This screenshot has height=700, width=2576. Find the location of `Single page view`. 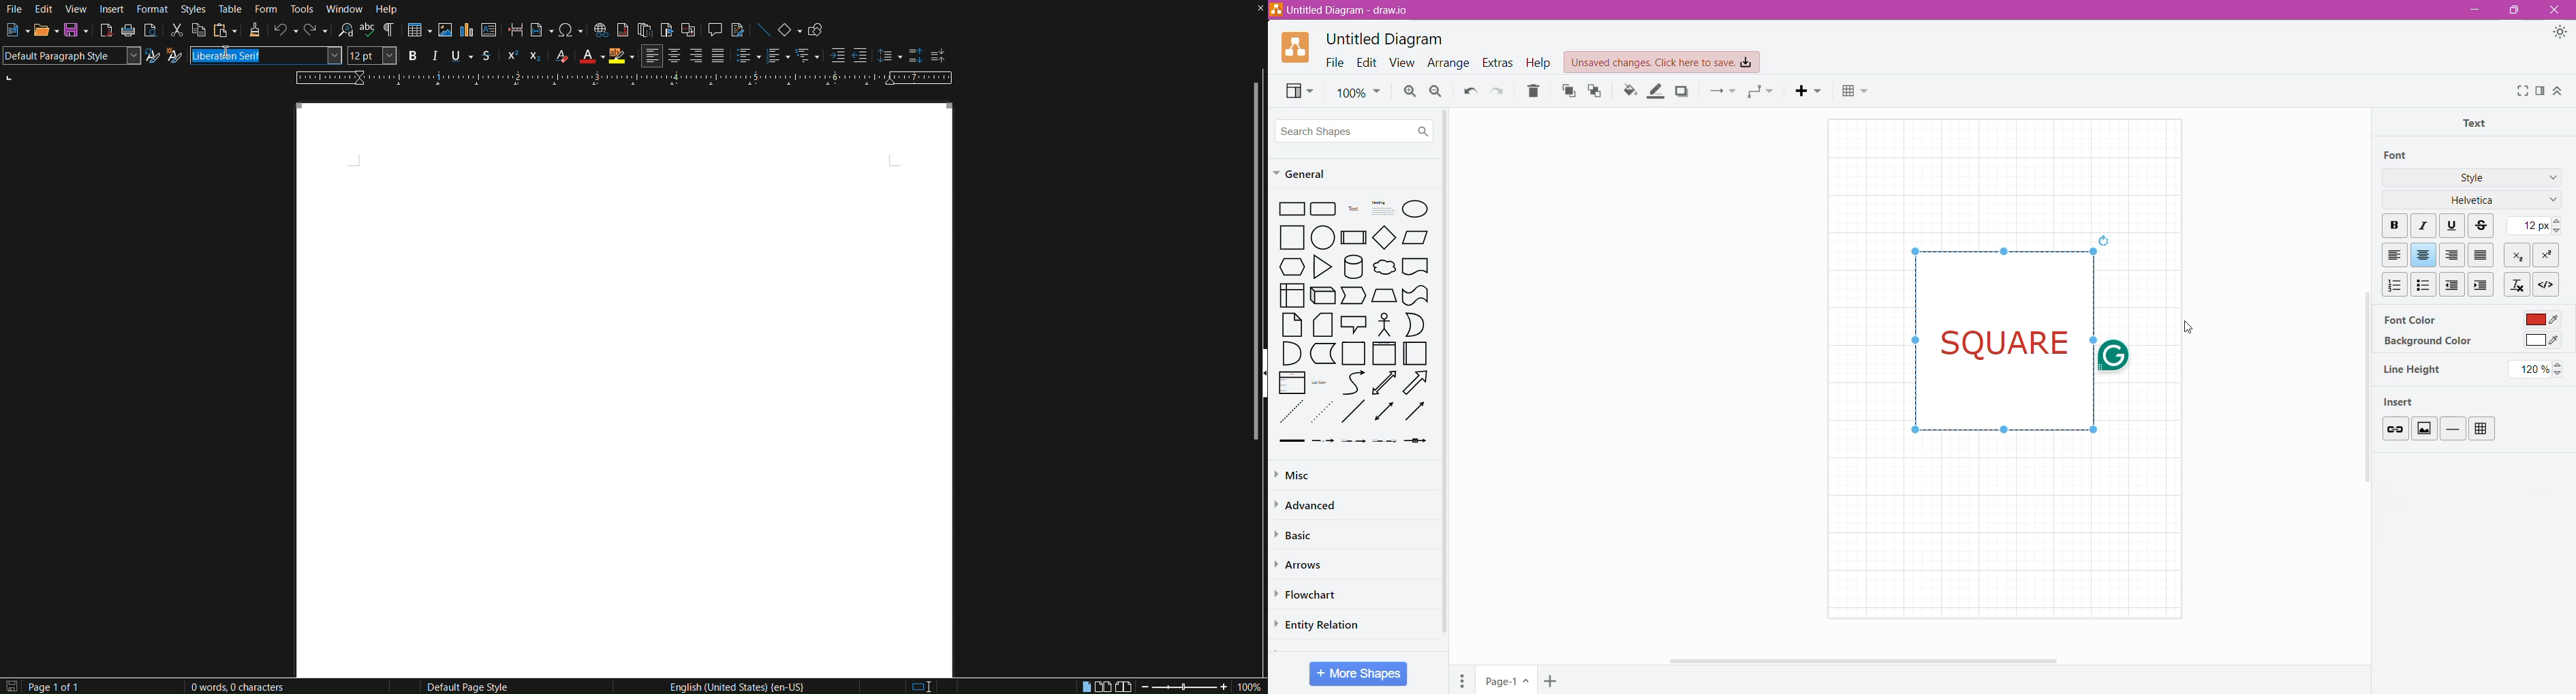

Single page view is located at coordinates (1085, 685).